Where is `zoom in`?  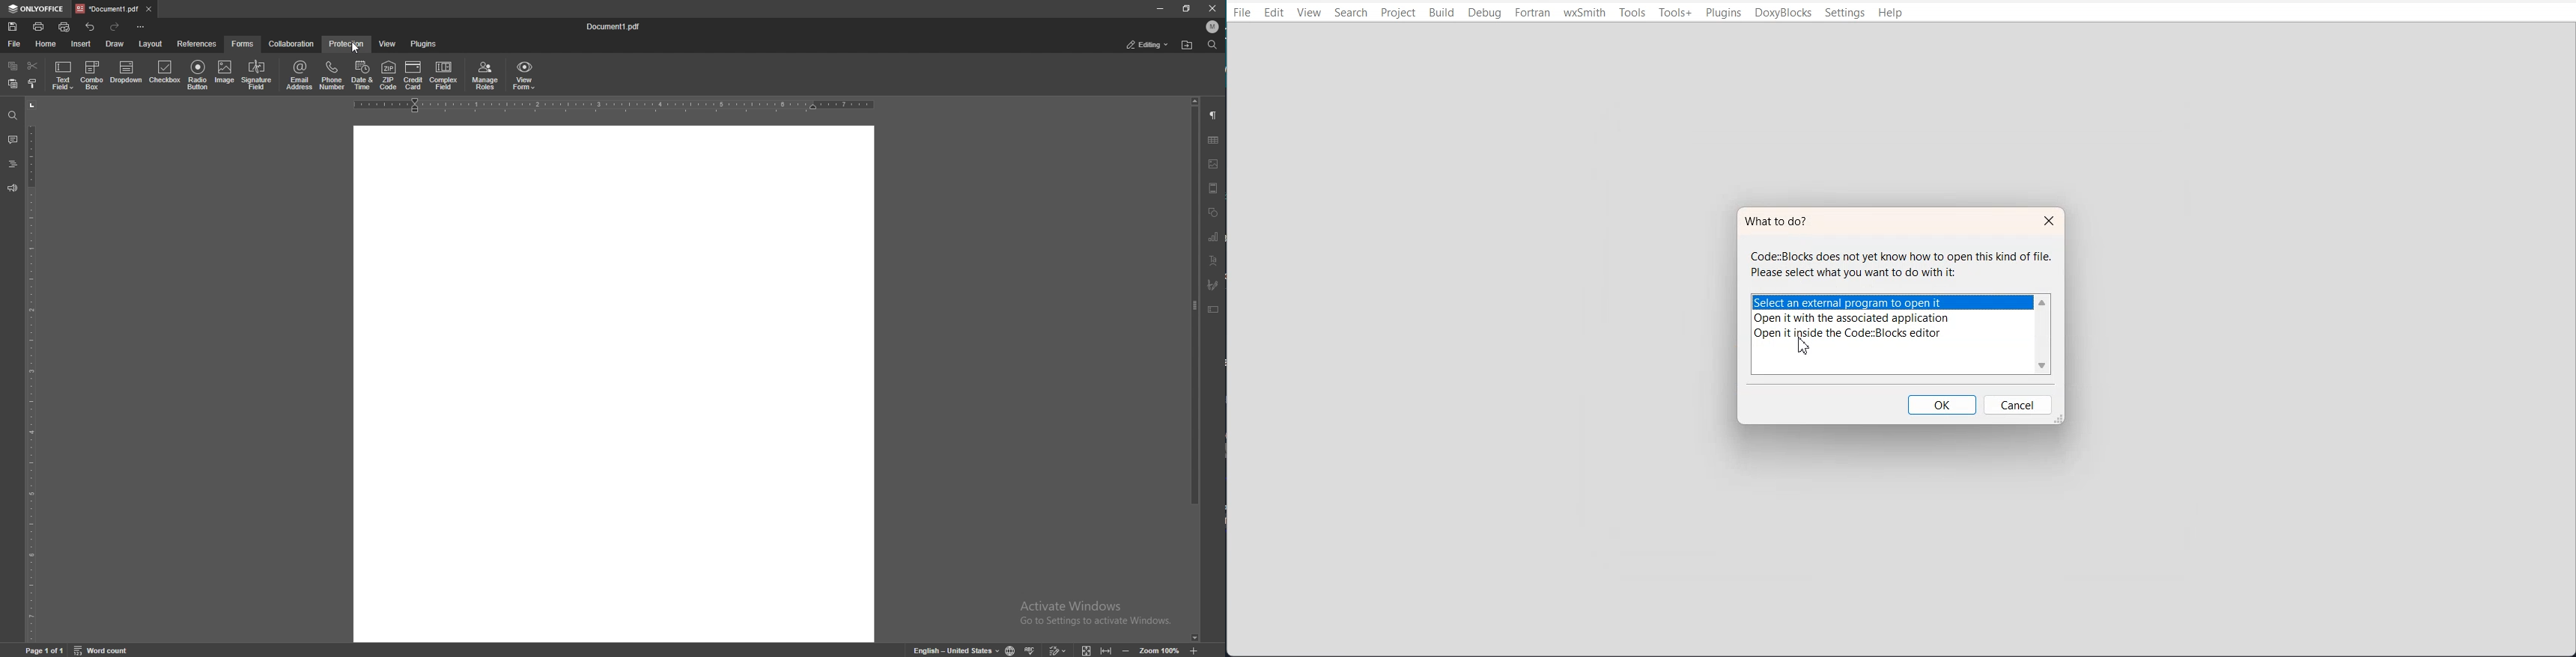
zoom in is located at coordinates (1205, 651).